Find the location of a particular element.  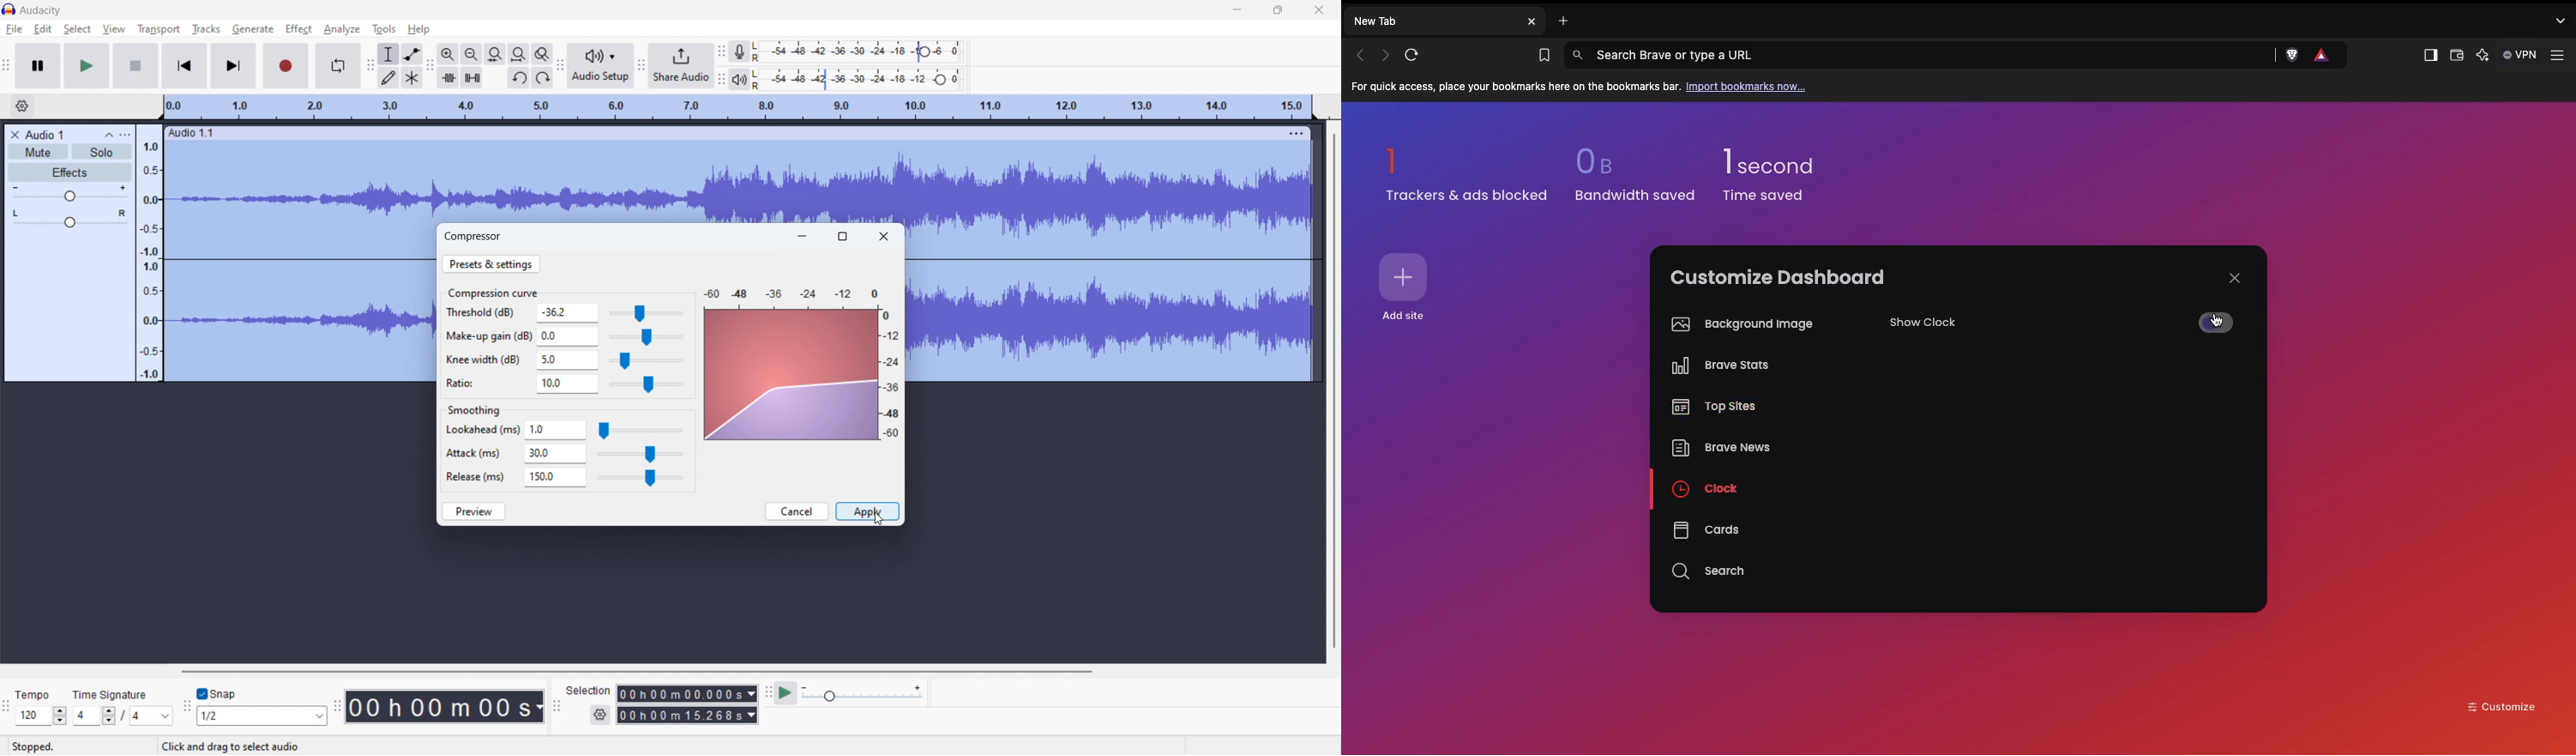

skip to start is located at coordinates (184, 66).